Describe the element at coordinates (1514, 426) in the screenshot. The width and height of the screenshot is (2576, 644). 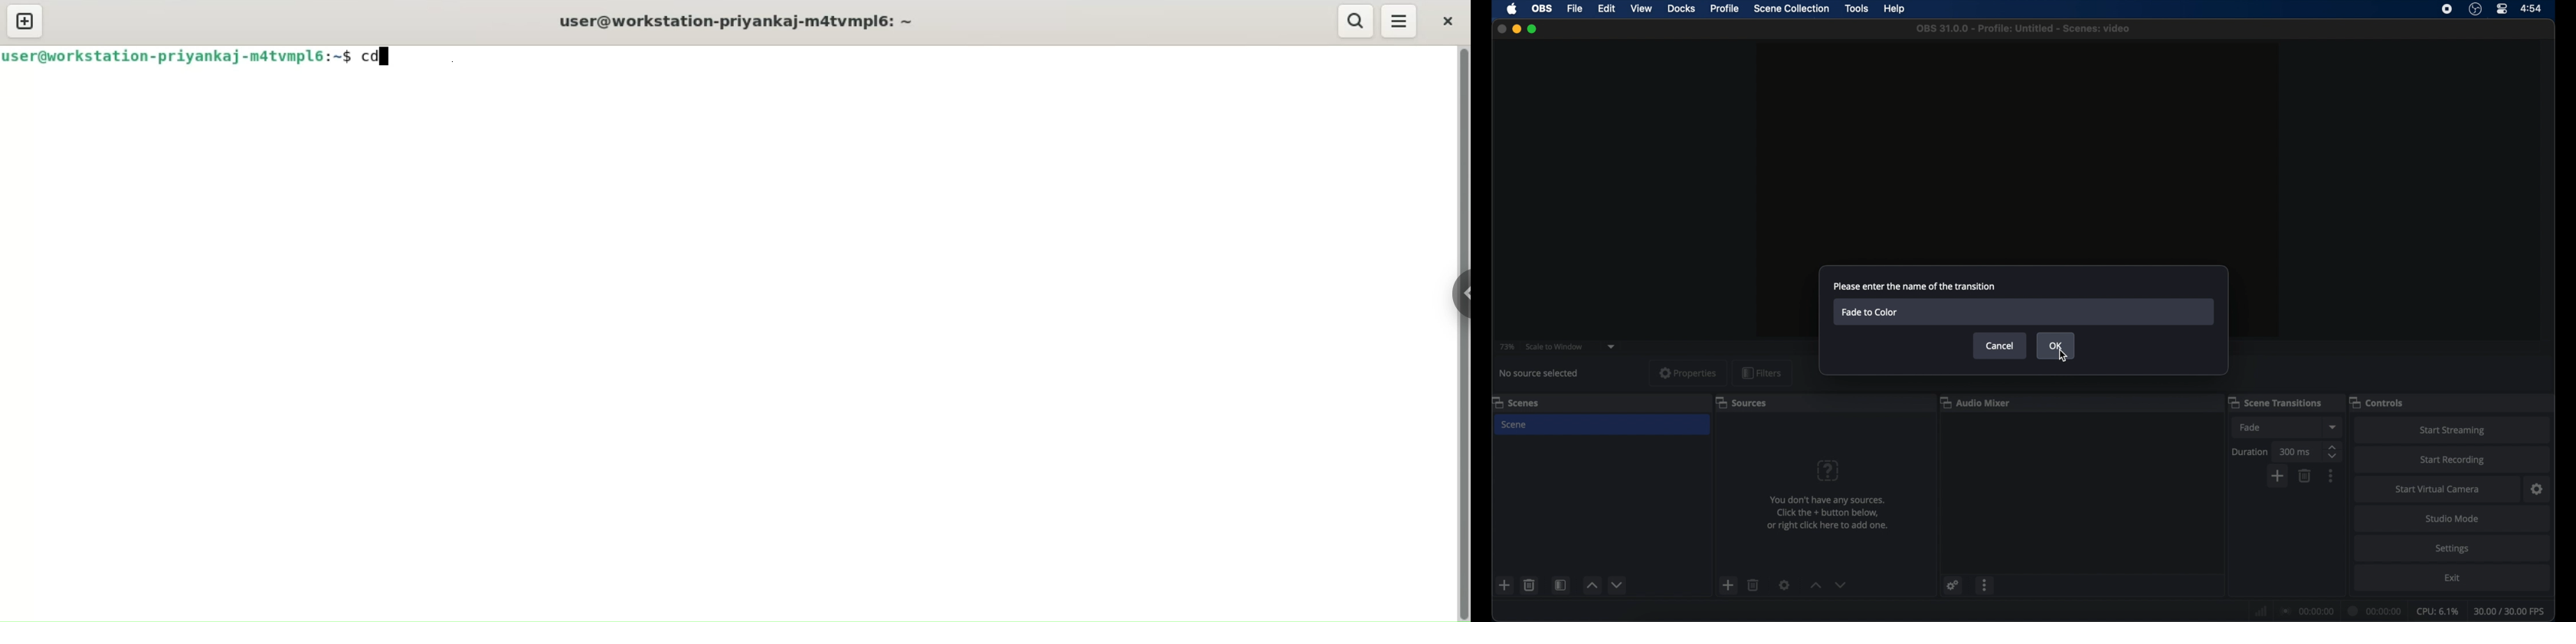
I see `scene` at that location.